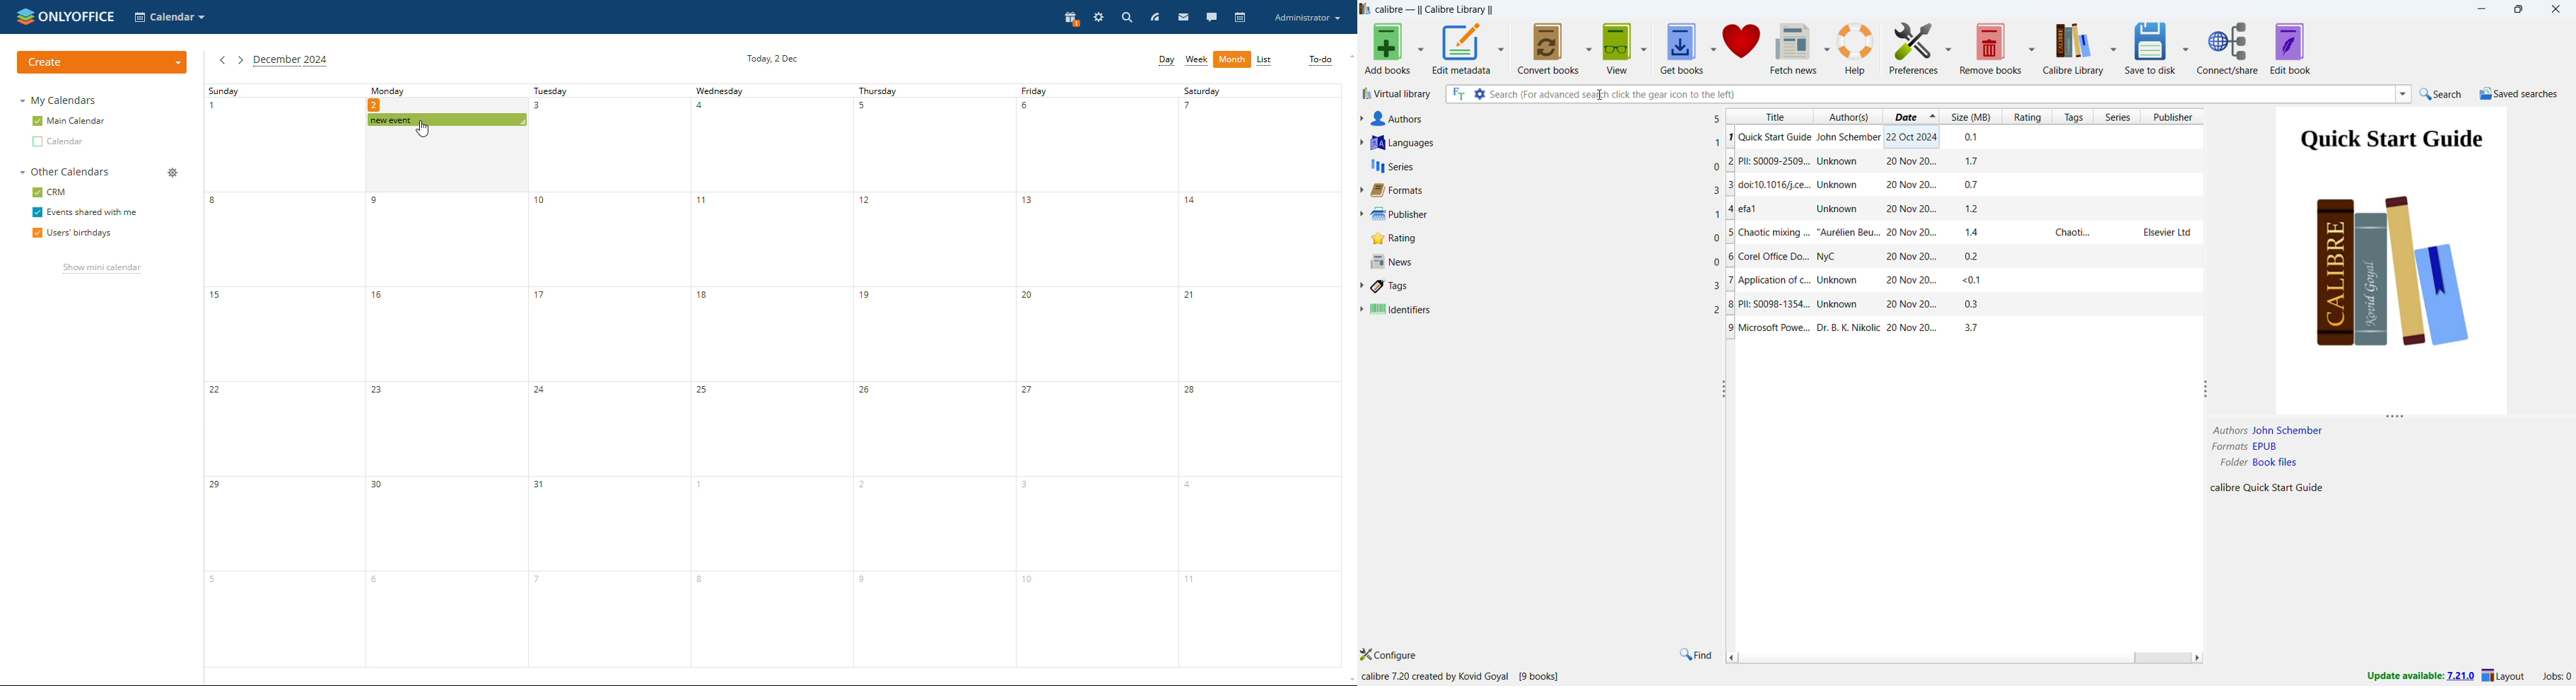 The height and width of the screenshot is (700, 2576). I want to click on news, so click(1546, 262).